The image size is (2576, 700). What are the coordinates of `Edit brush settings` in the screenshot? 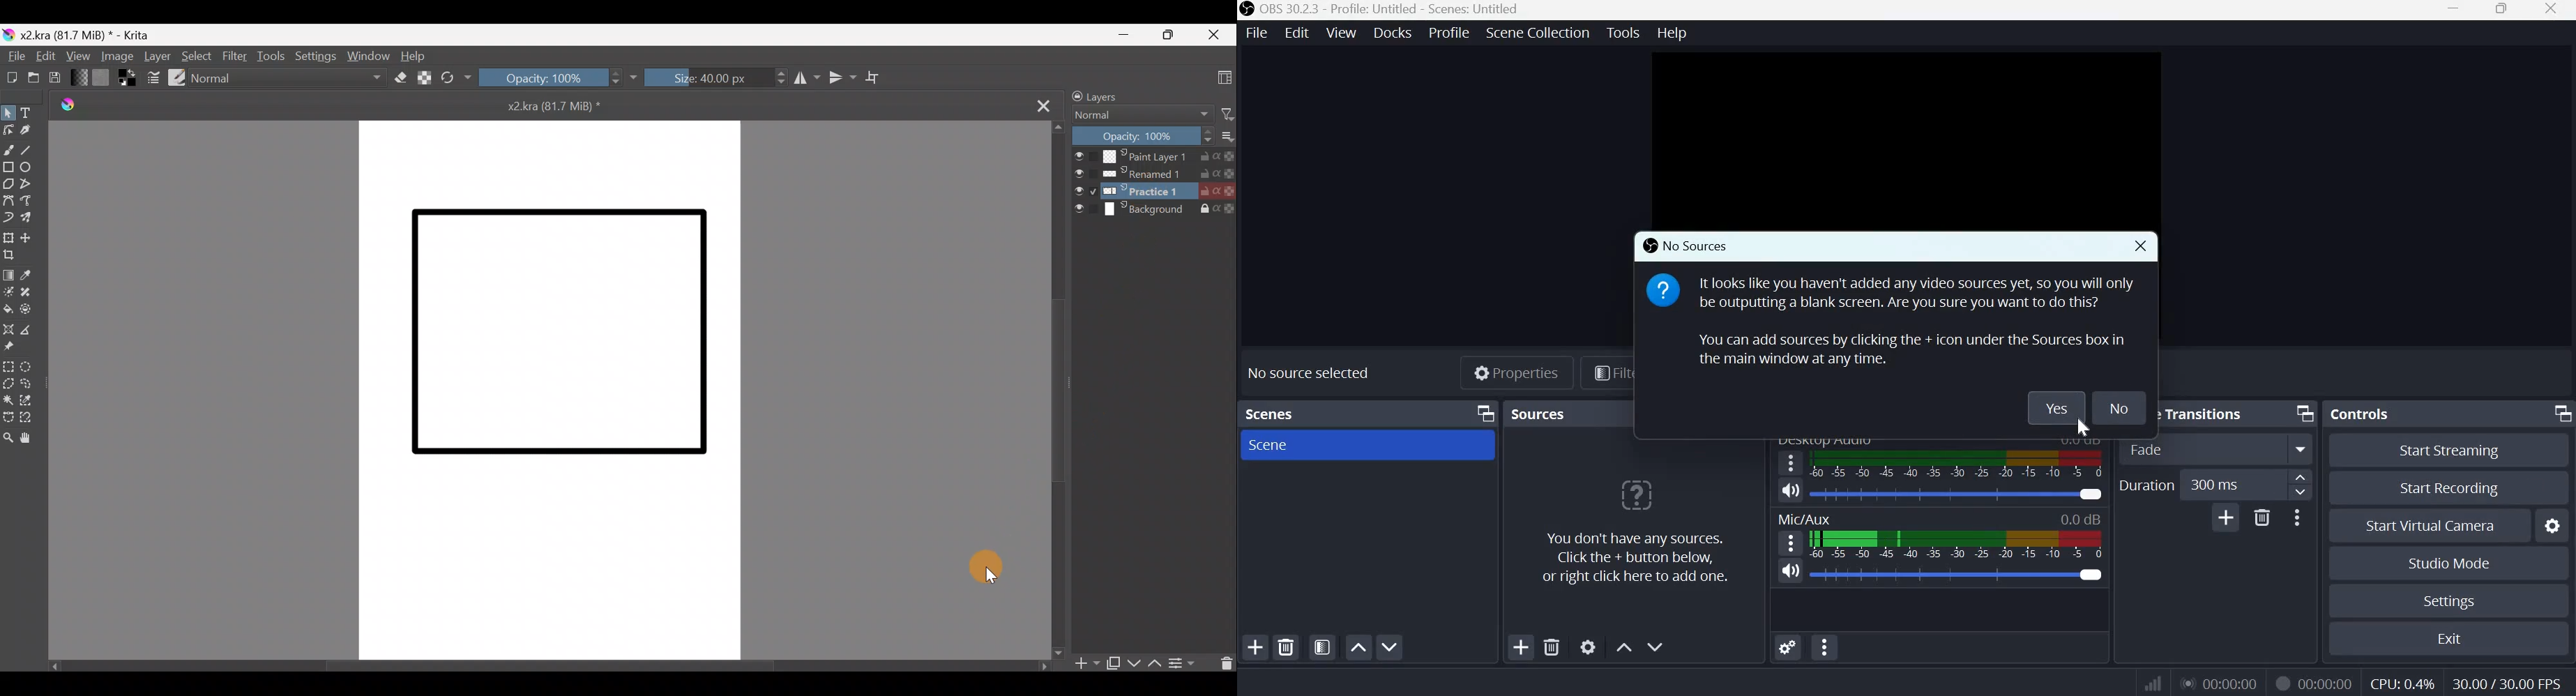 It's located at (152, 80).